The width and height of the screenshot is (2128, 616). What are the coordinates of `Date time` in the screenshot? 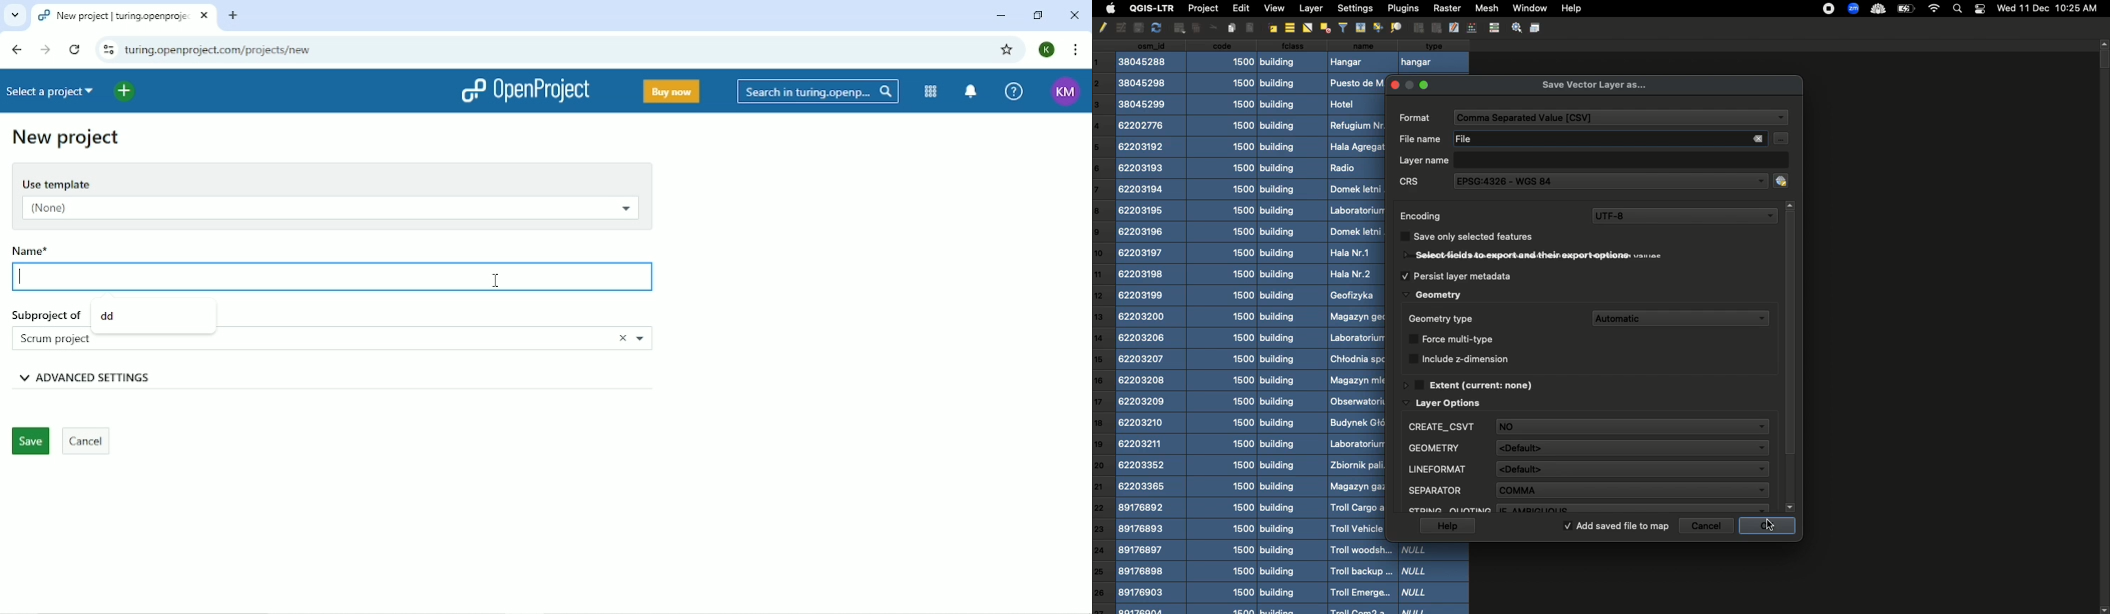 It's located at (2048, 8).